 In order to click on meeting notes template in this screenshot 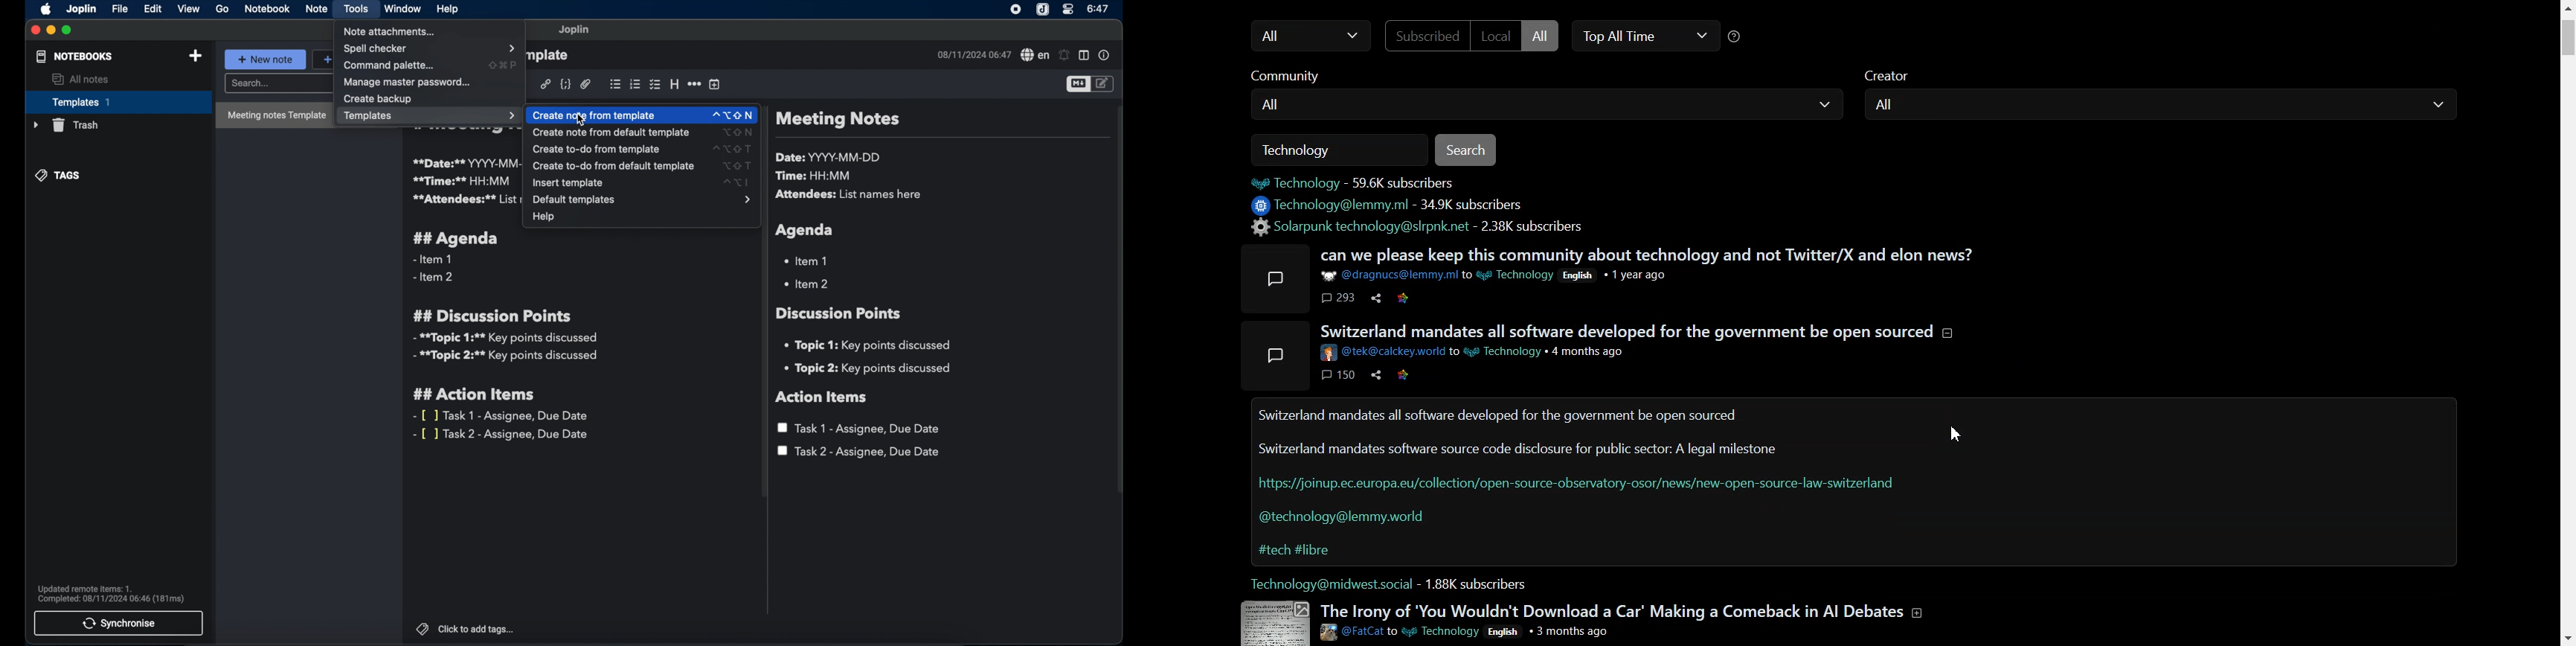, I will do `click(273, 115)`.